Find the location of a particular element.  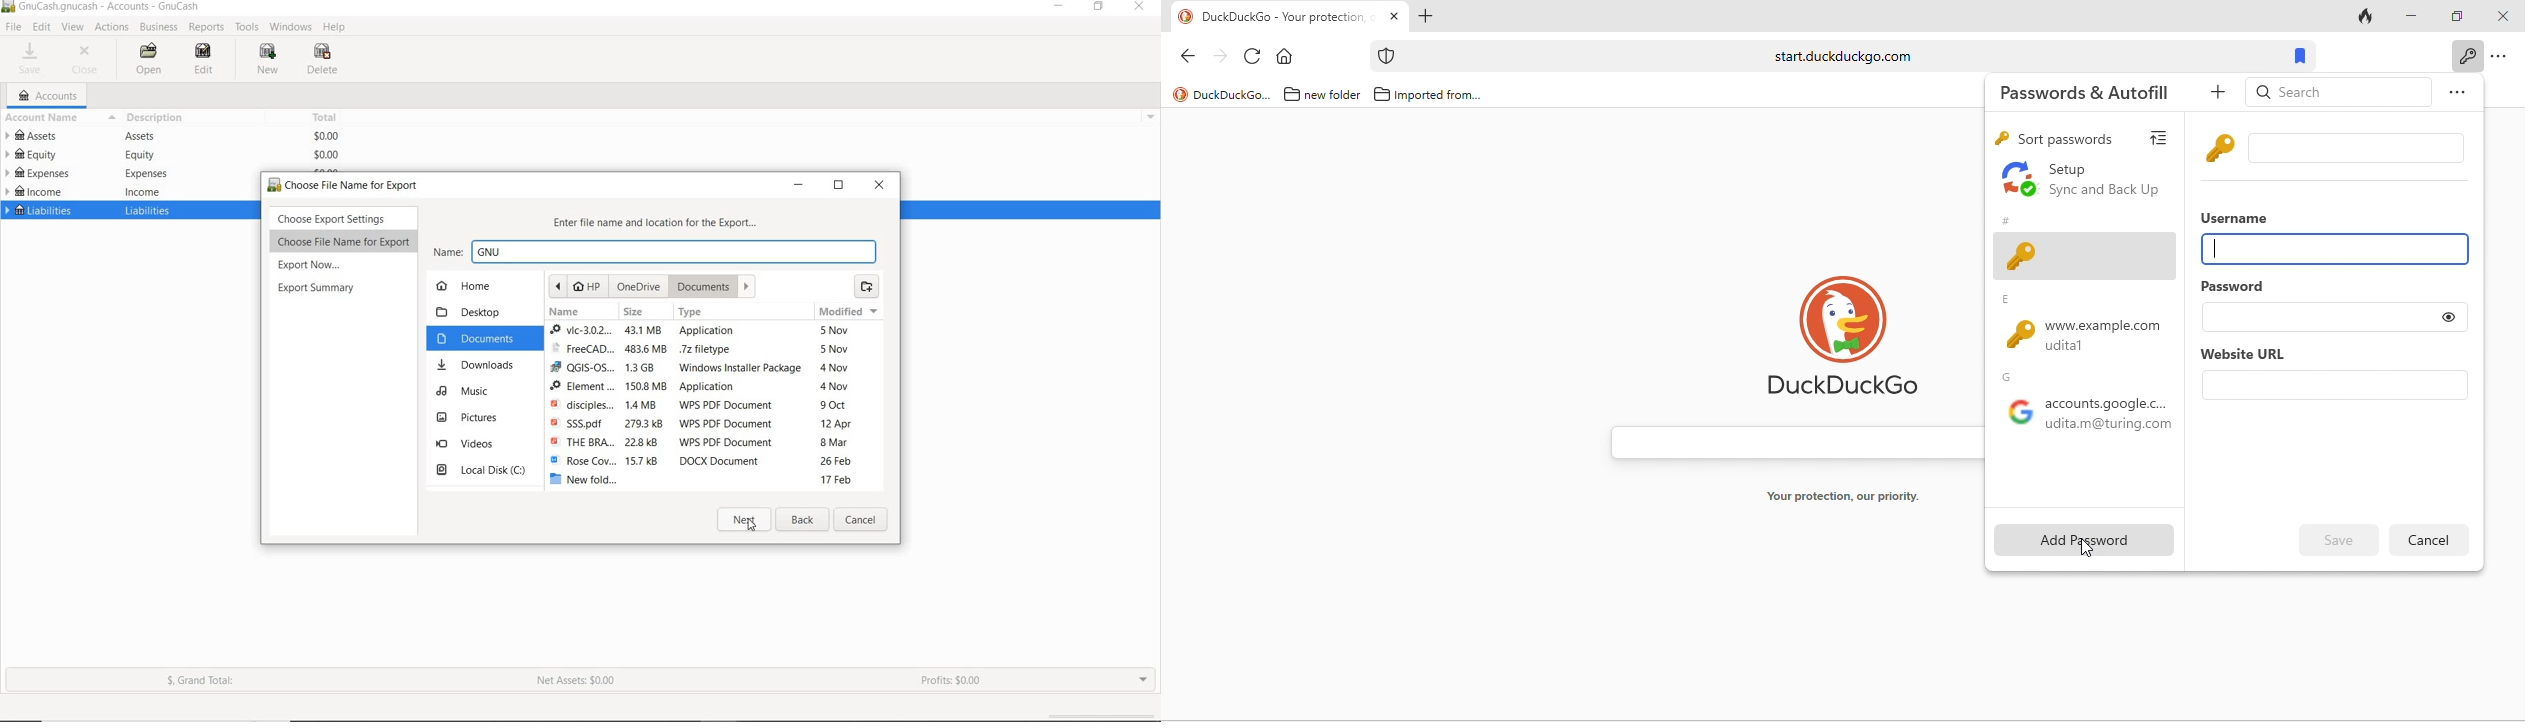

OPEN is located at coordinates (145, 59).